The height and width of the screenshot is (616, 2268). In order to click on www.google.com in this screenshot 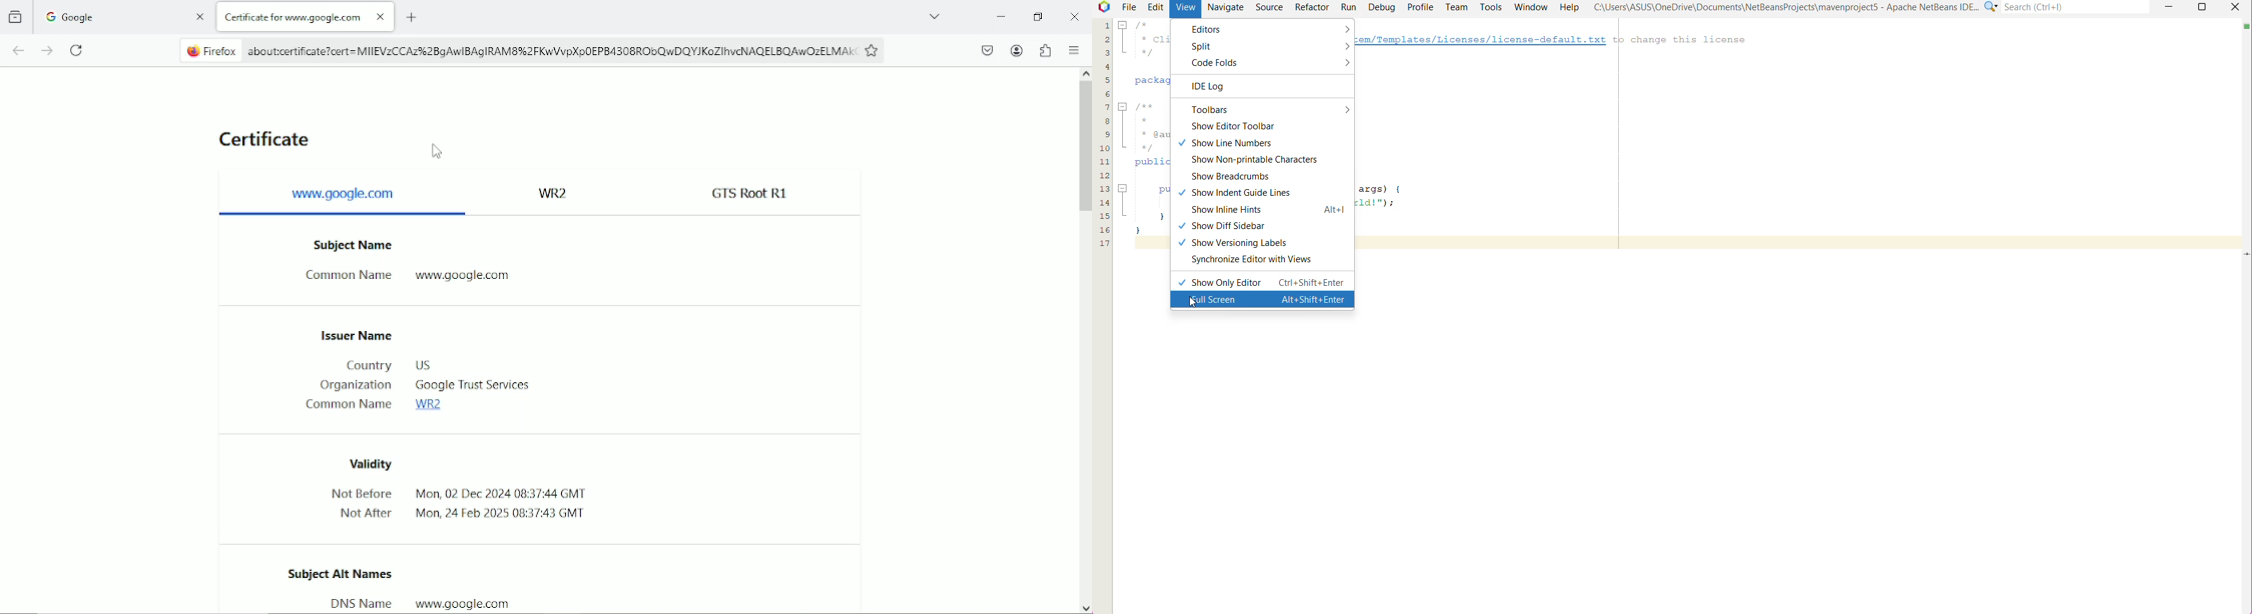, I will do `click(460, 603)`.